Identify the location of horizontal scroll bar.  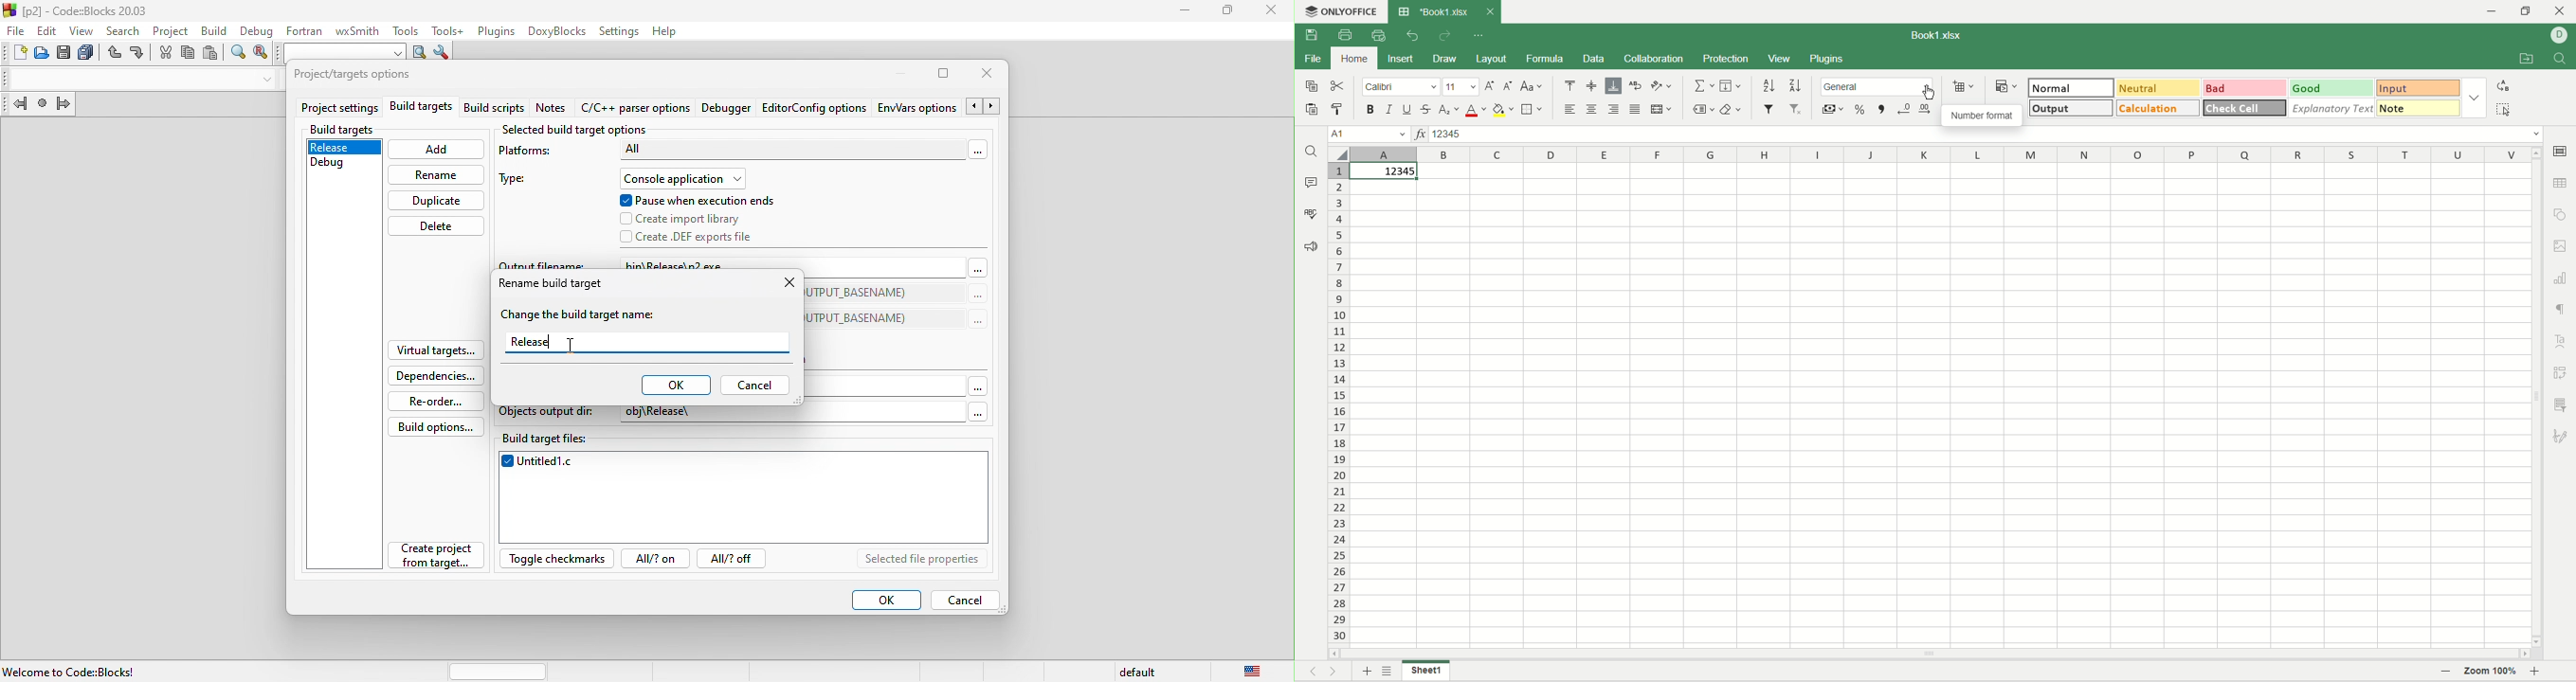
(1928, 653).